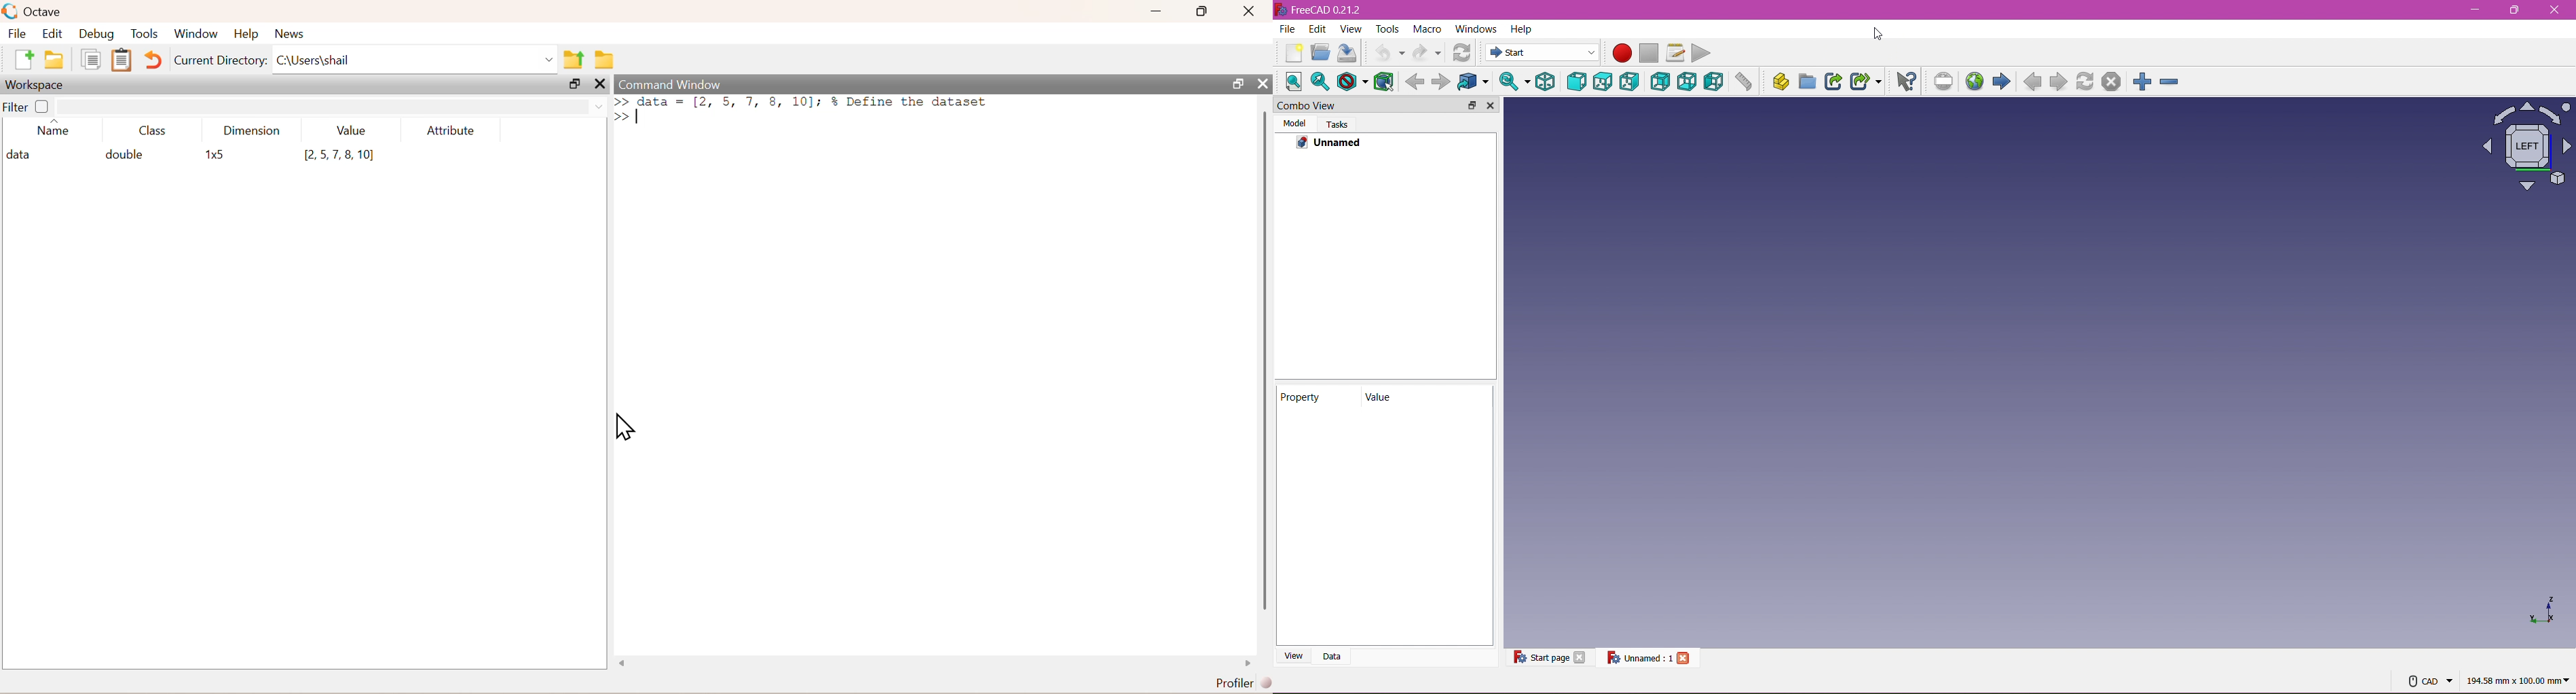 The width and height of the screenshot is (2576, 700). What do you see at coordinates (122, 60) in the screenshot?
I see `Clipboard` at bounding box center [122, 60].